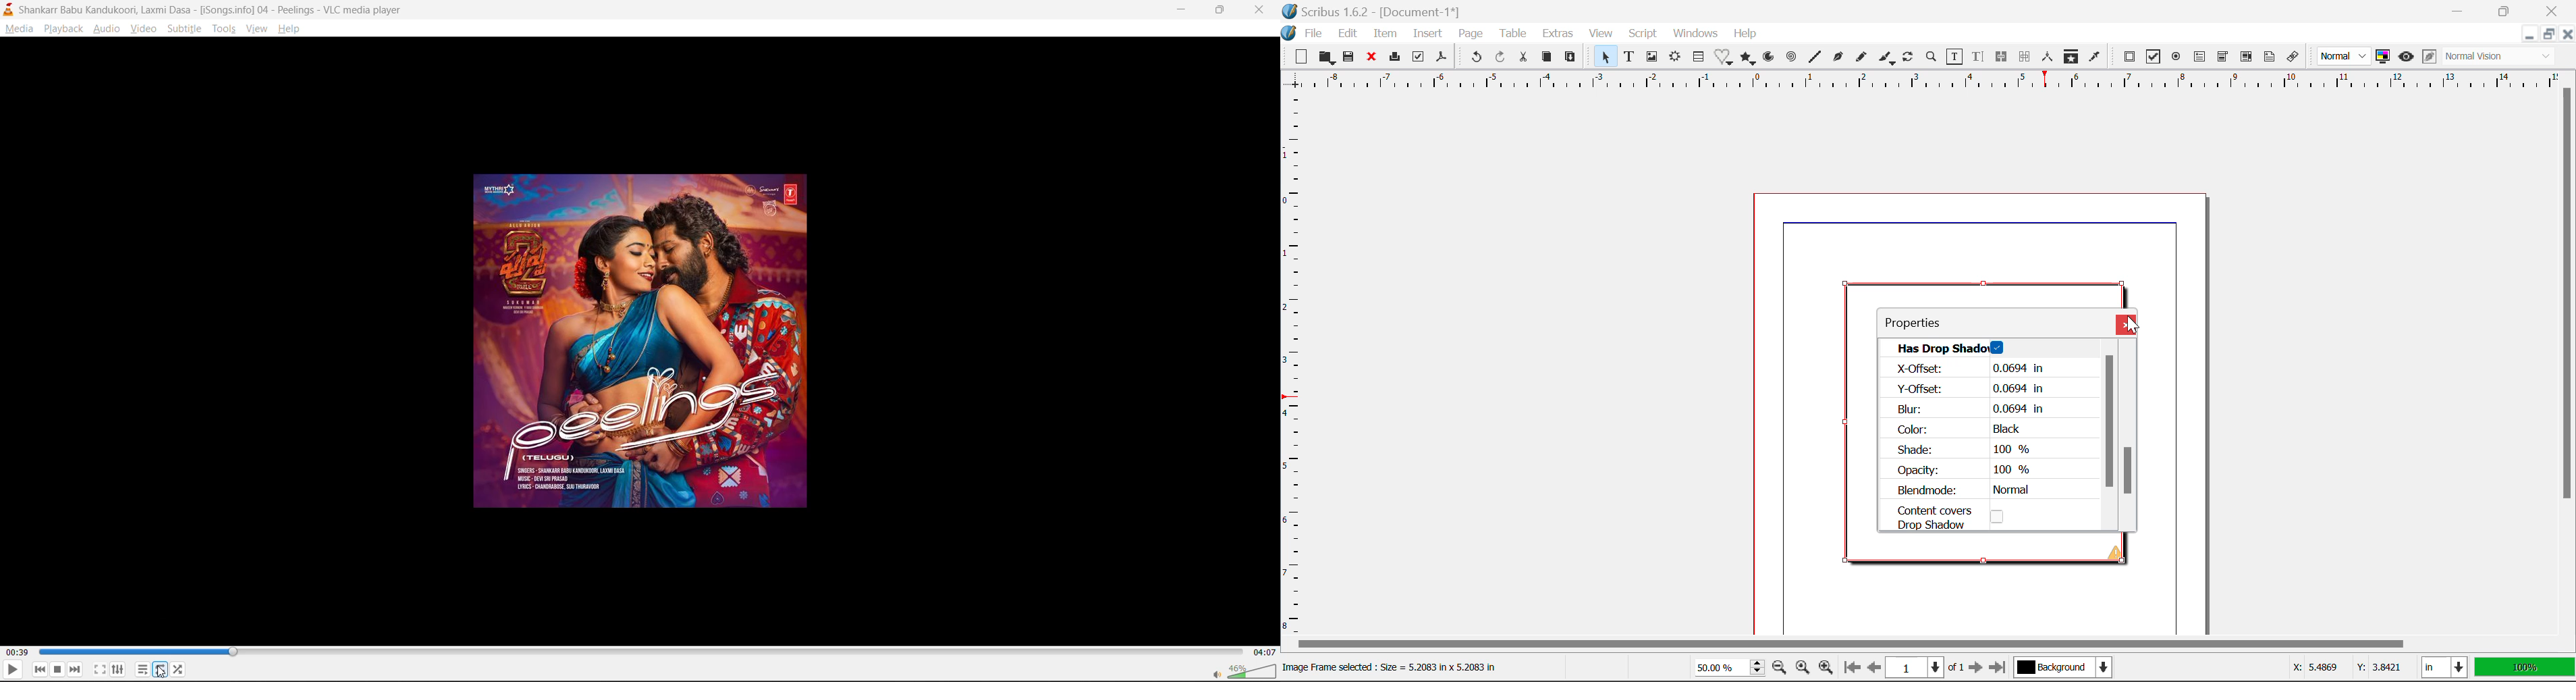  Describe the element at coordinates (1816, 59) in the screenshot. I see `Line` at that location.